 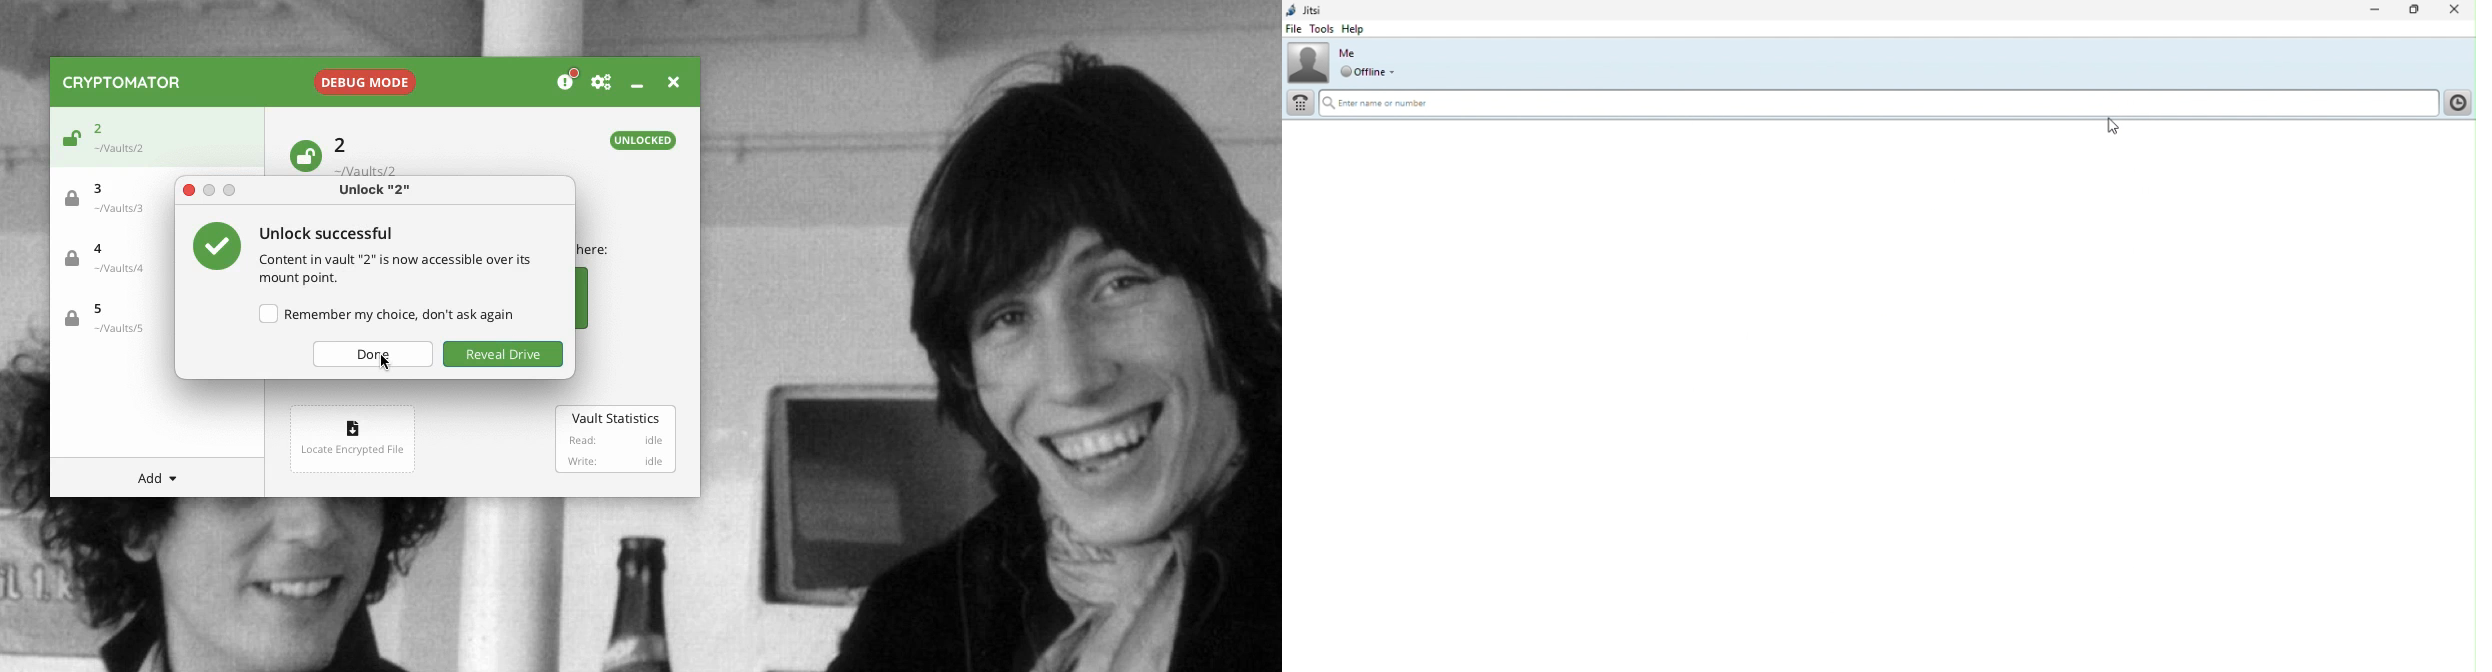 I want to click on Minimise, so click(x=2380, y=11).